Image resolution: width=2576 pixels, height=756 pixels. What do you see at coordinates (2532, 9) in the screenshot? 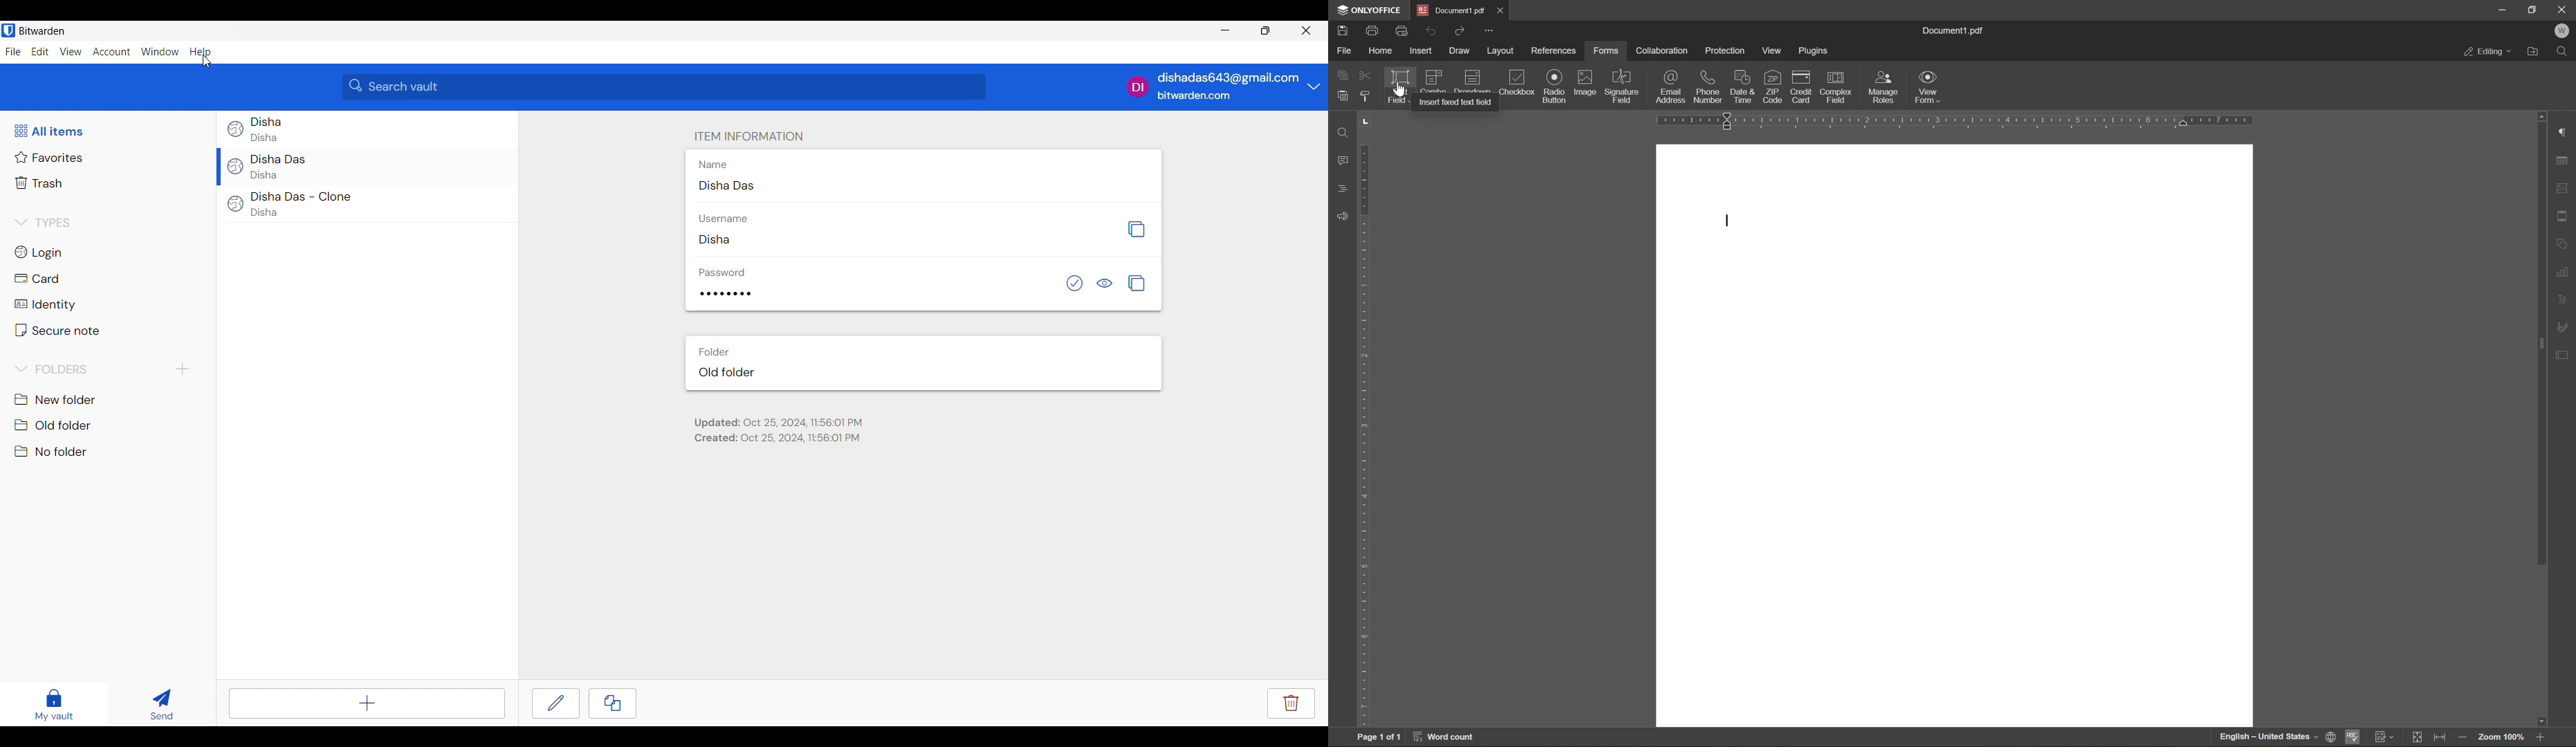
I see `restore down` at bounding box center [2532, 9].